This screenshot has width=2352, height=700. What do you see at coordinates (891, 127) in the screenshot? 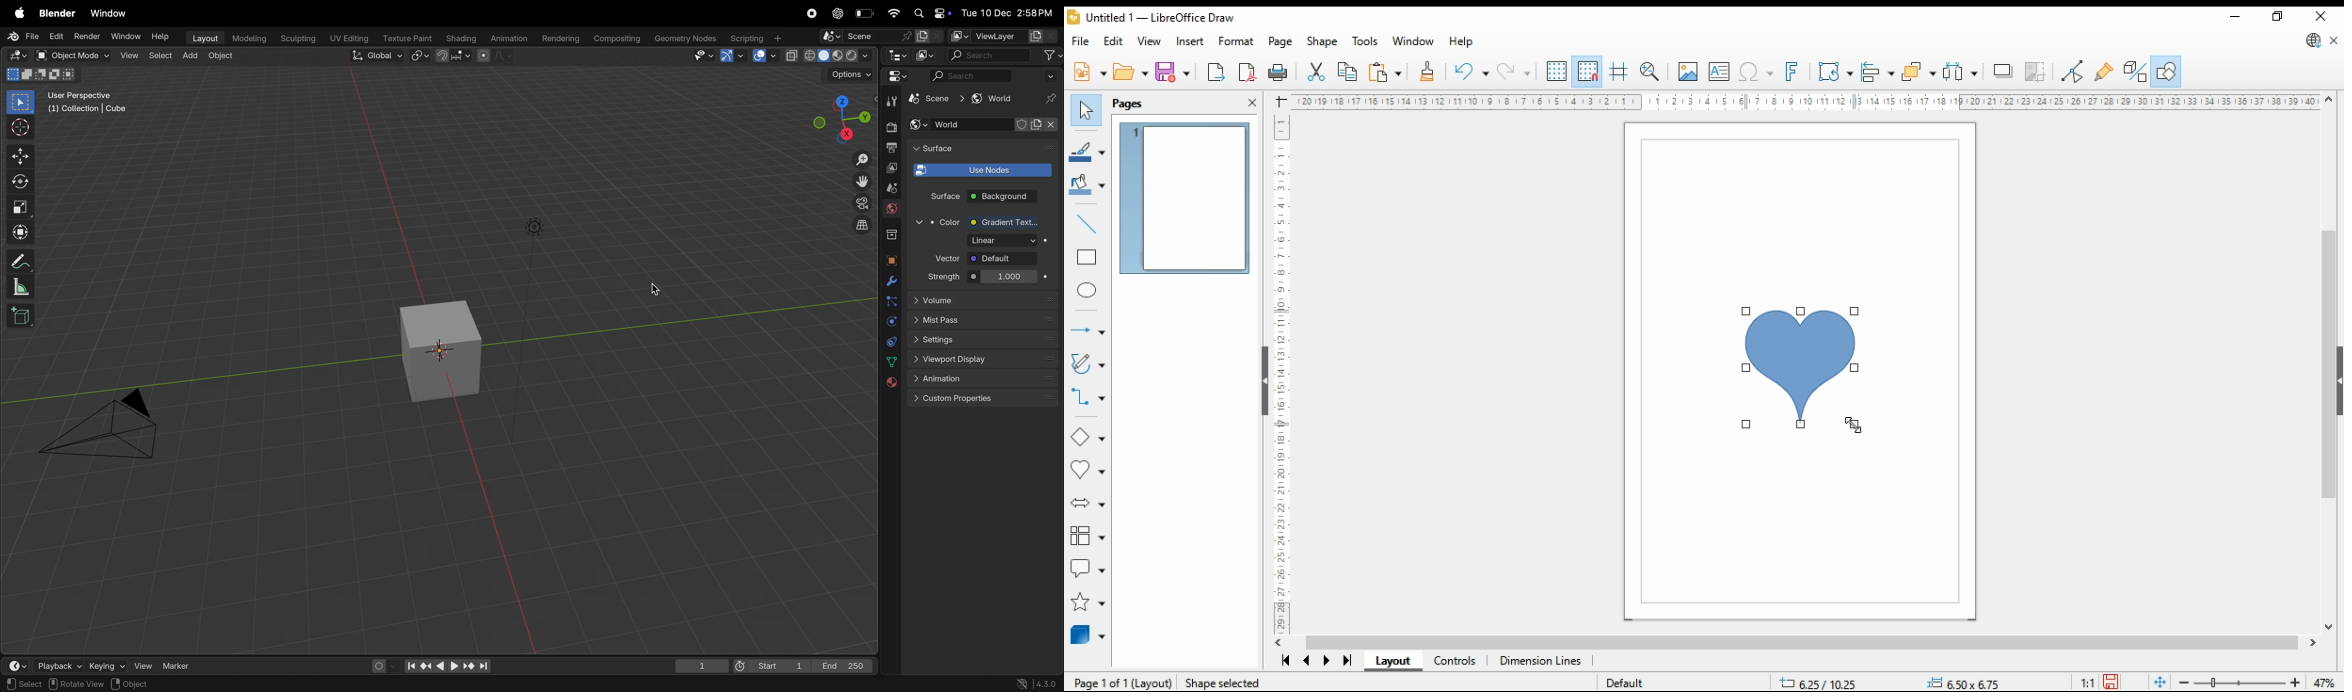
I see `render` at bounding box center [891, 127].